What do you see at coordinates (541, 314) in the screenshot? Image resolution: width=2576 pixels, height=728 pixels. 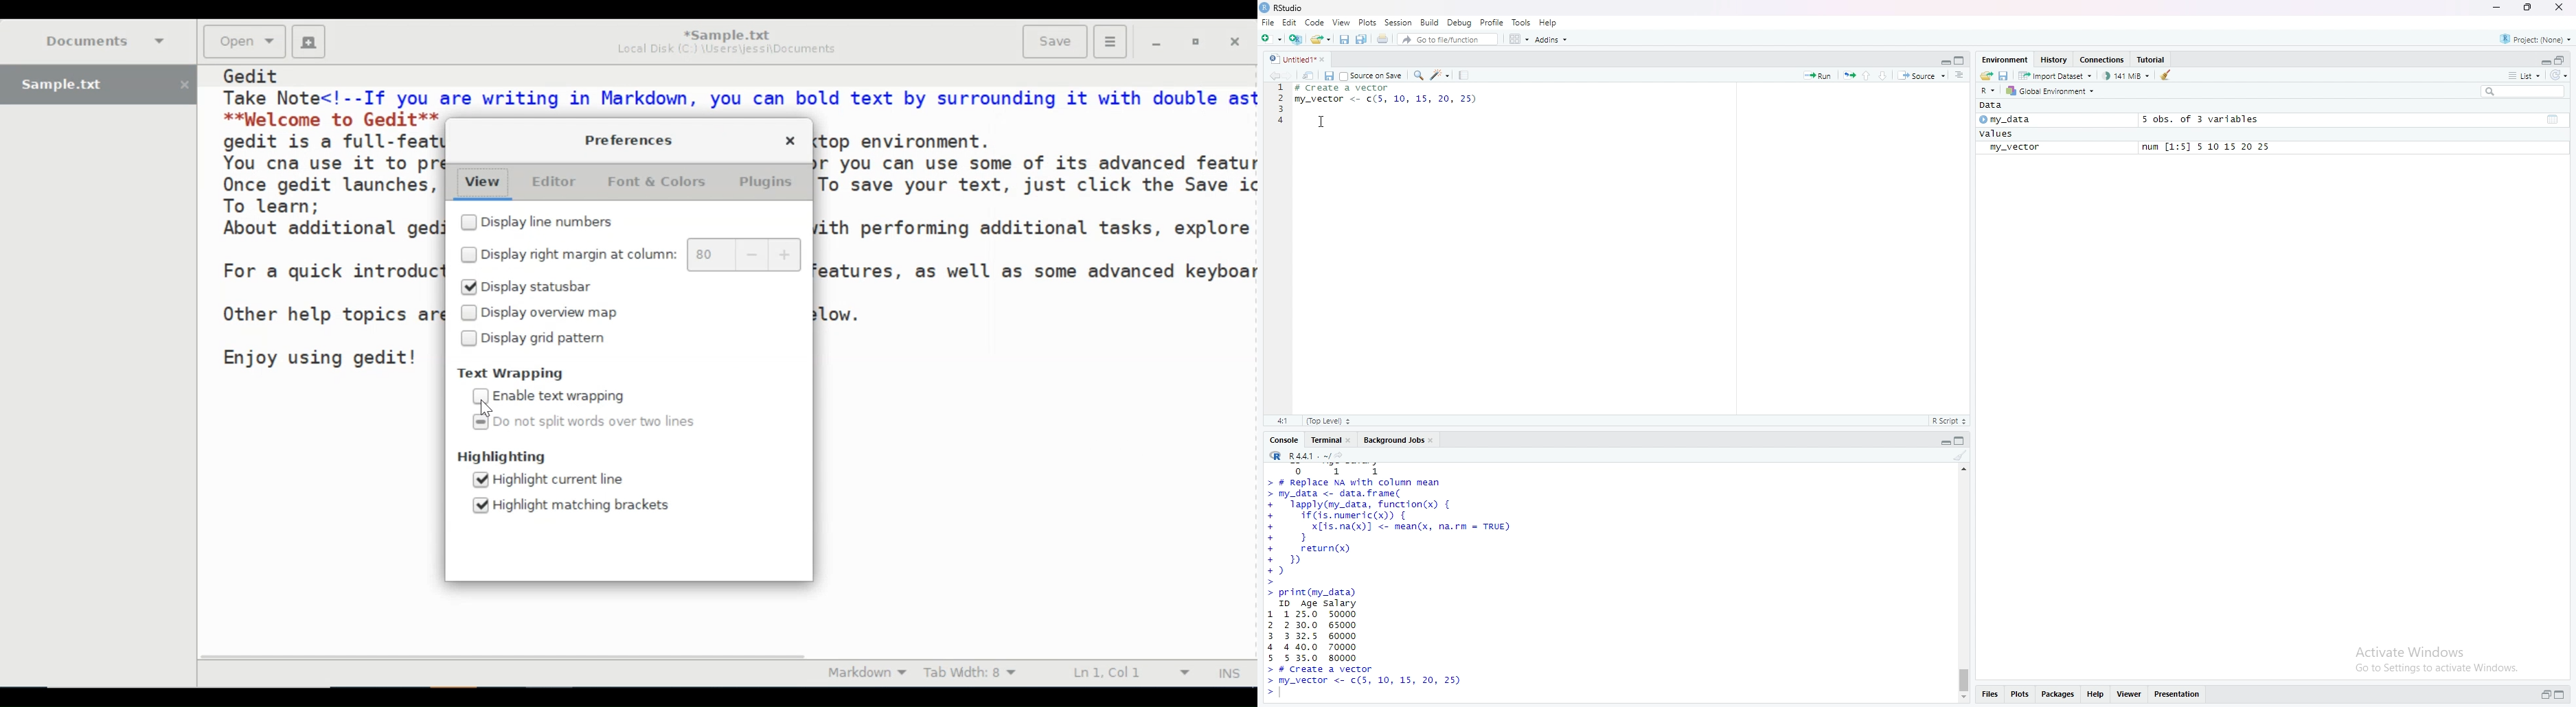 I see `(un)select Display overview map` at bounding box center [541, 314].